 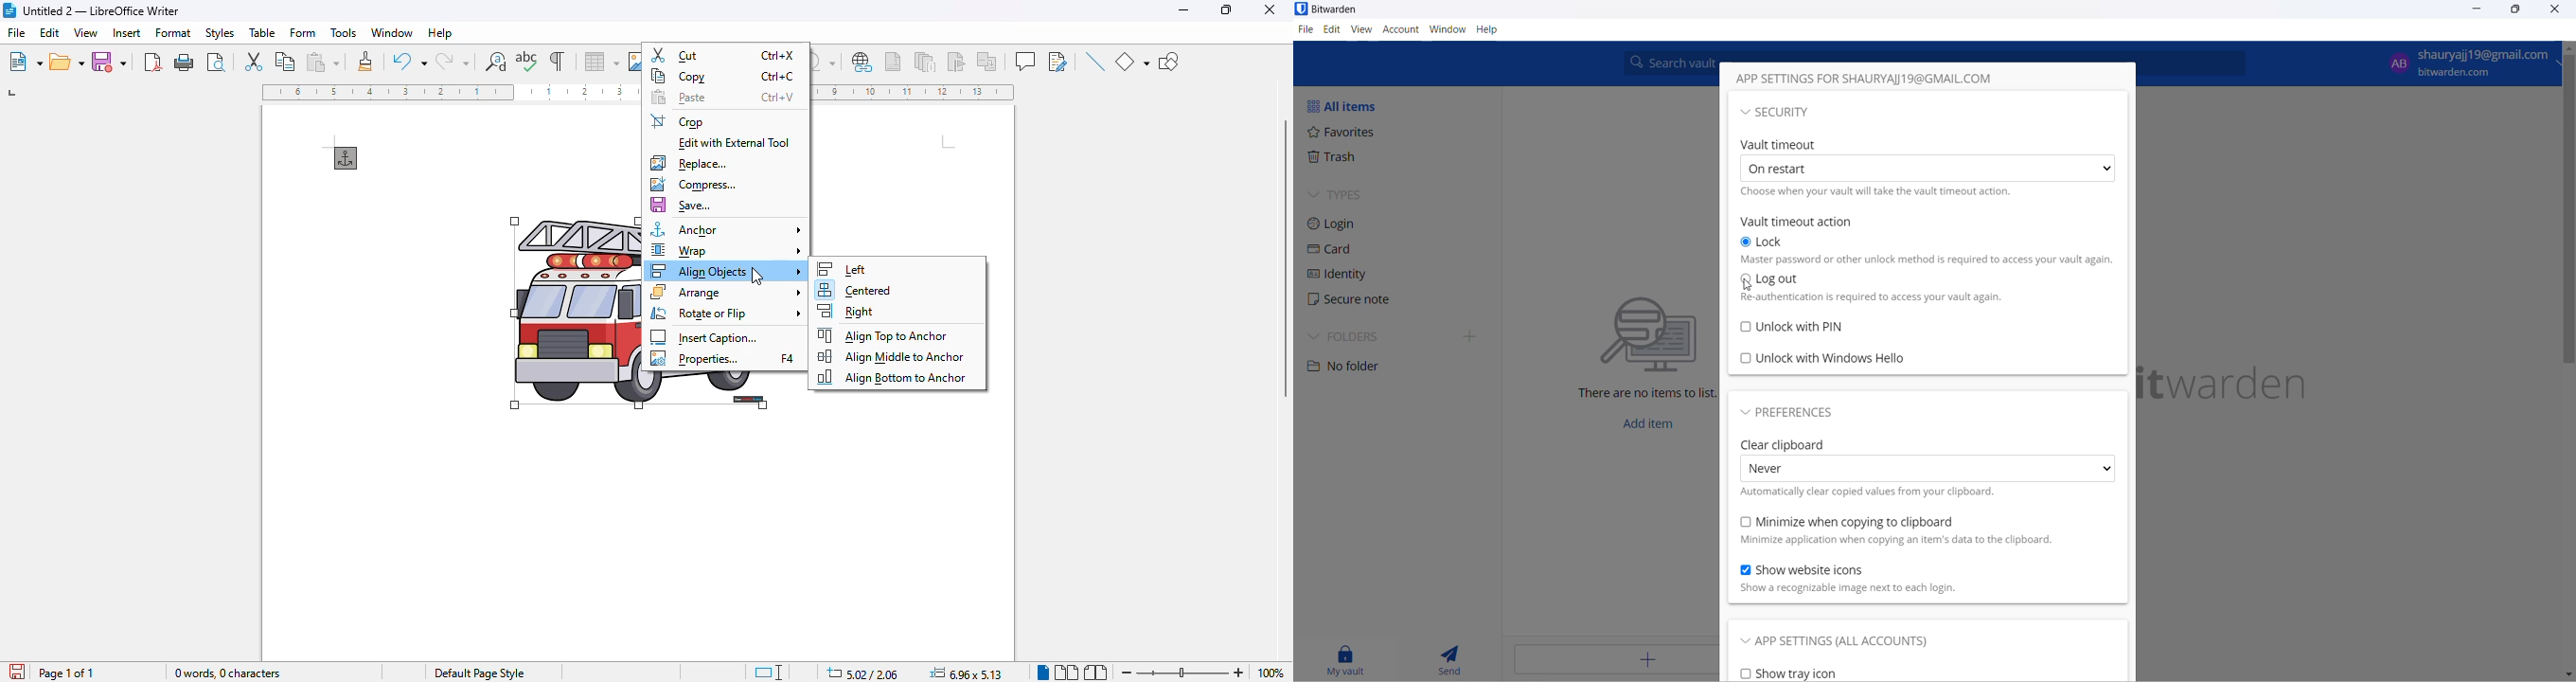 What do you see at coordinates (559, 61) in the screenshot?
I see `toggle formatting marks` at bounding box center [559, 61].